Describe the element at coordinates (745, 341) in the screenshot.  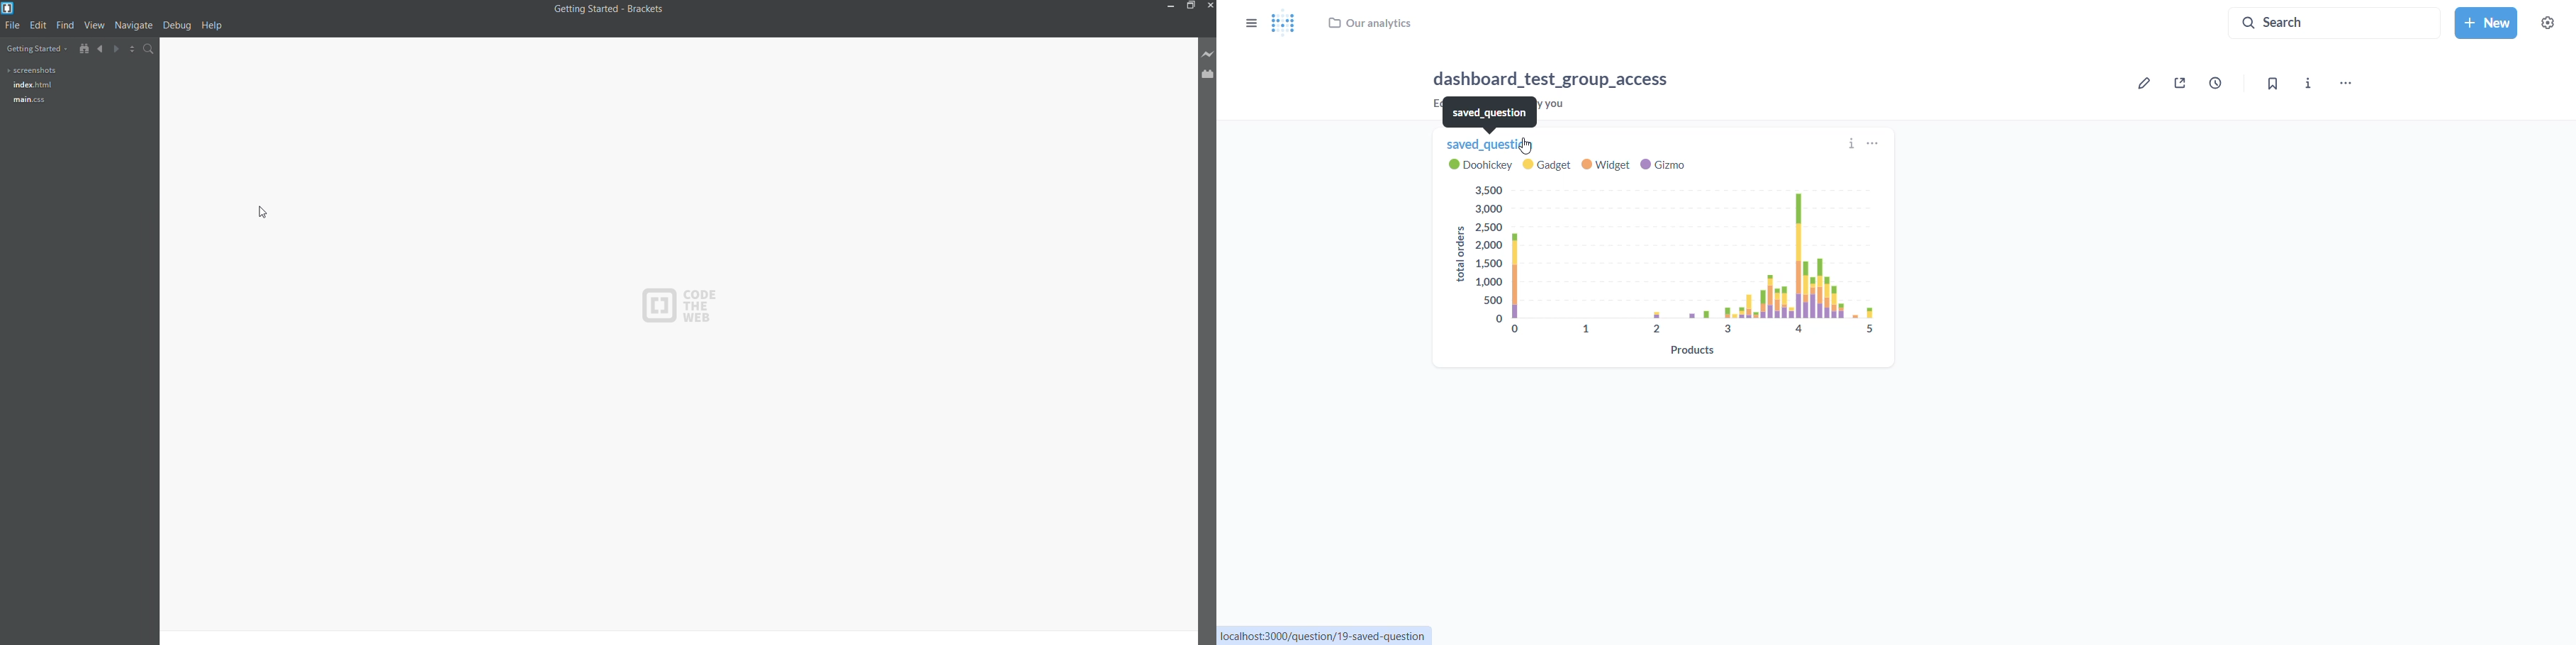
I see `code area` at that location.